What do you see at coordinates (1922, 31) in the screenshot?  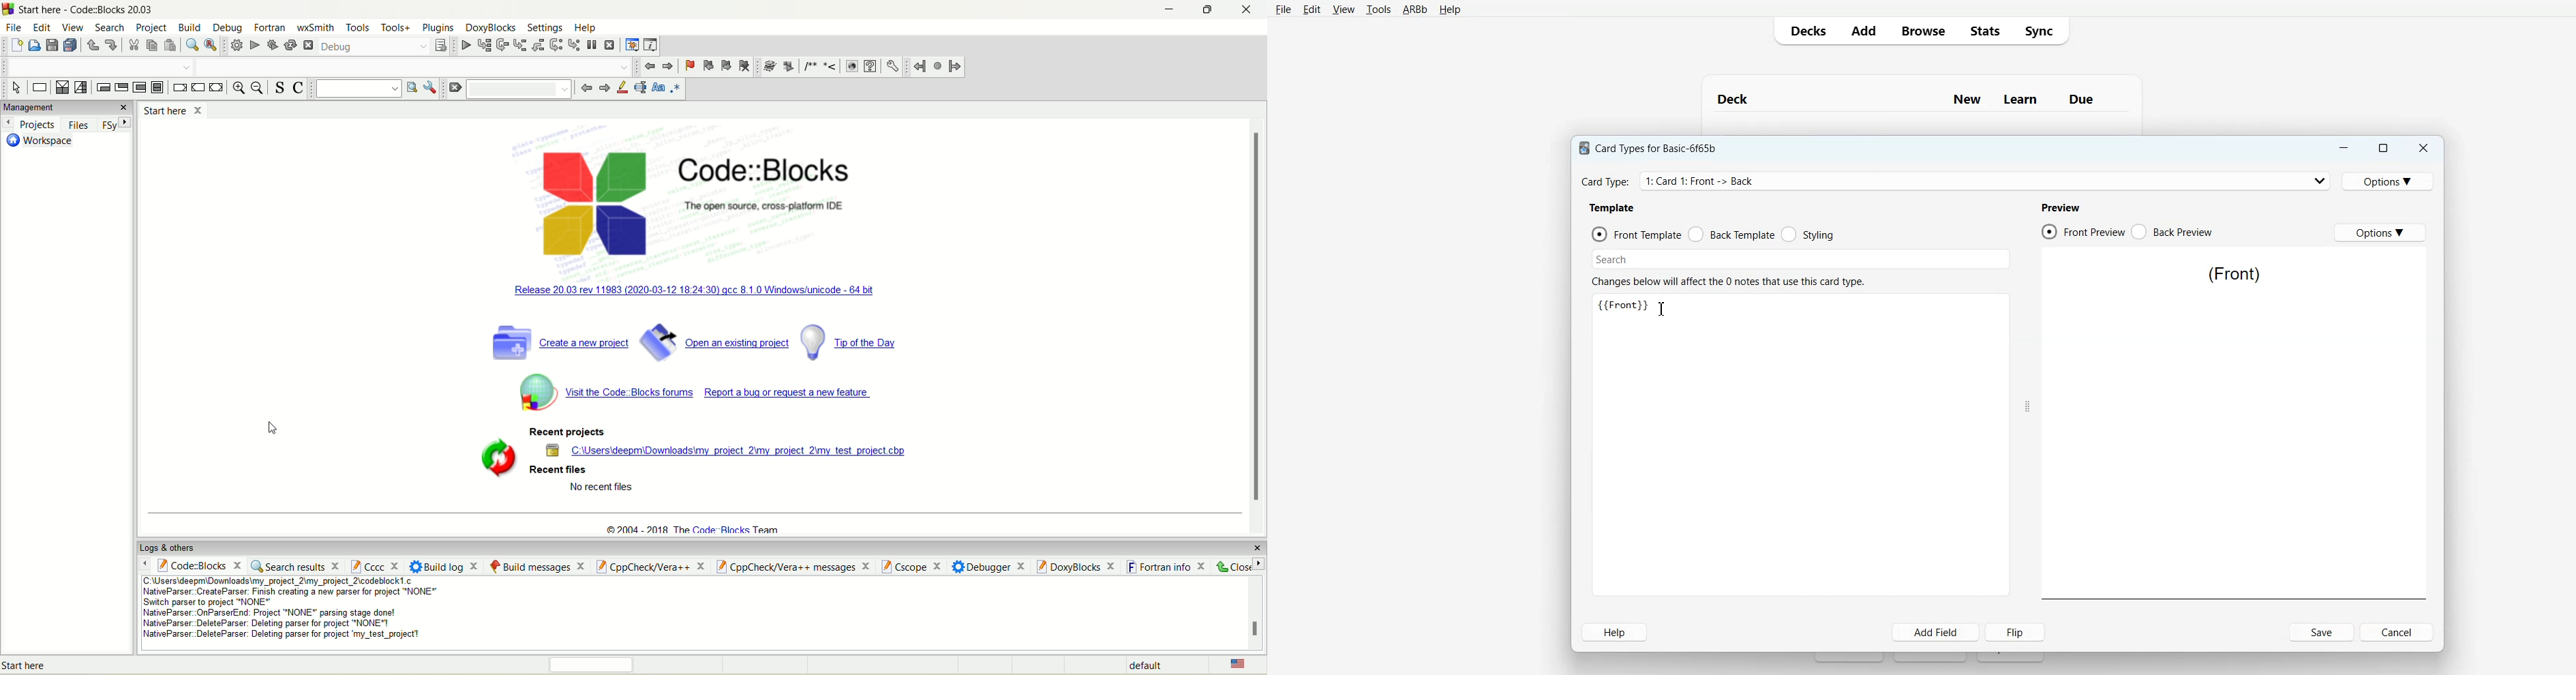 I see `Browse` at bounding box center [1922, 31].